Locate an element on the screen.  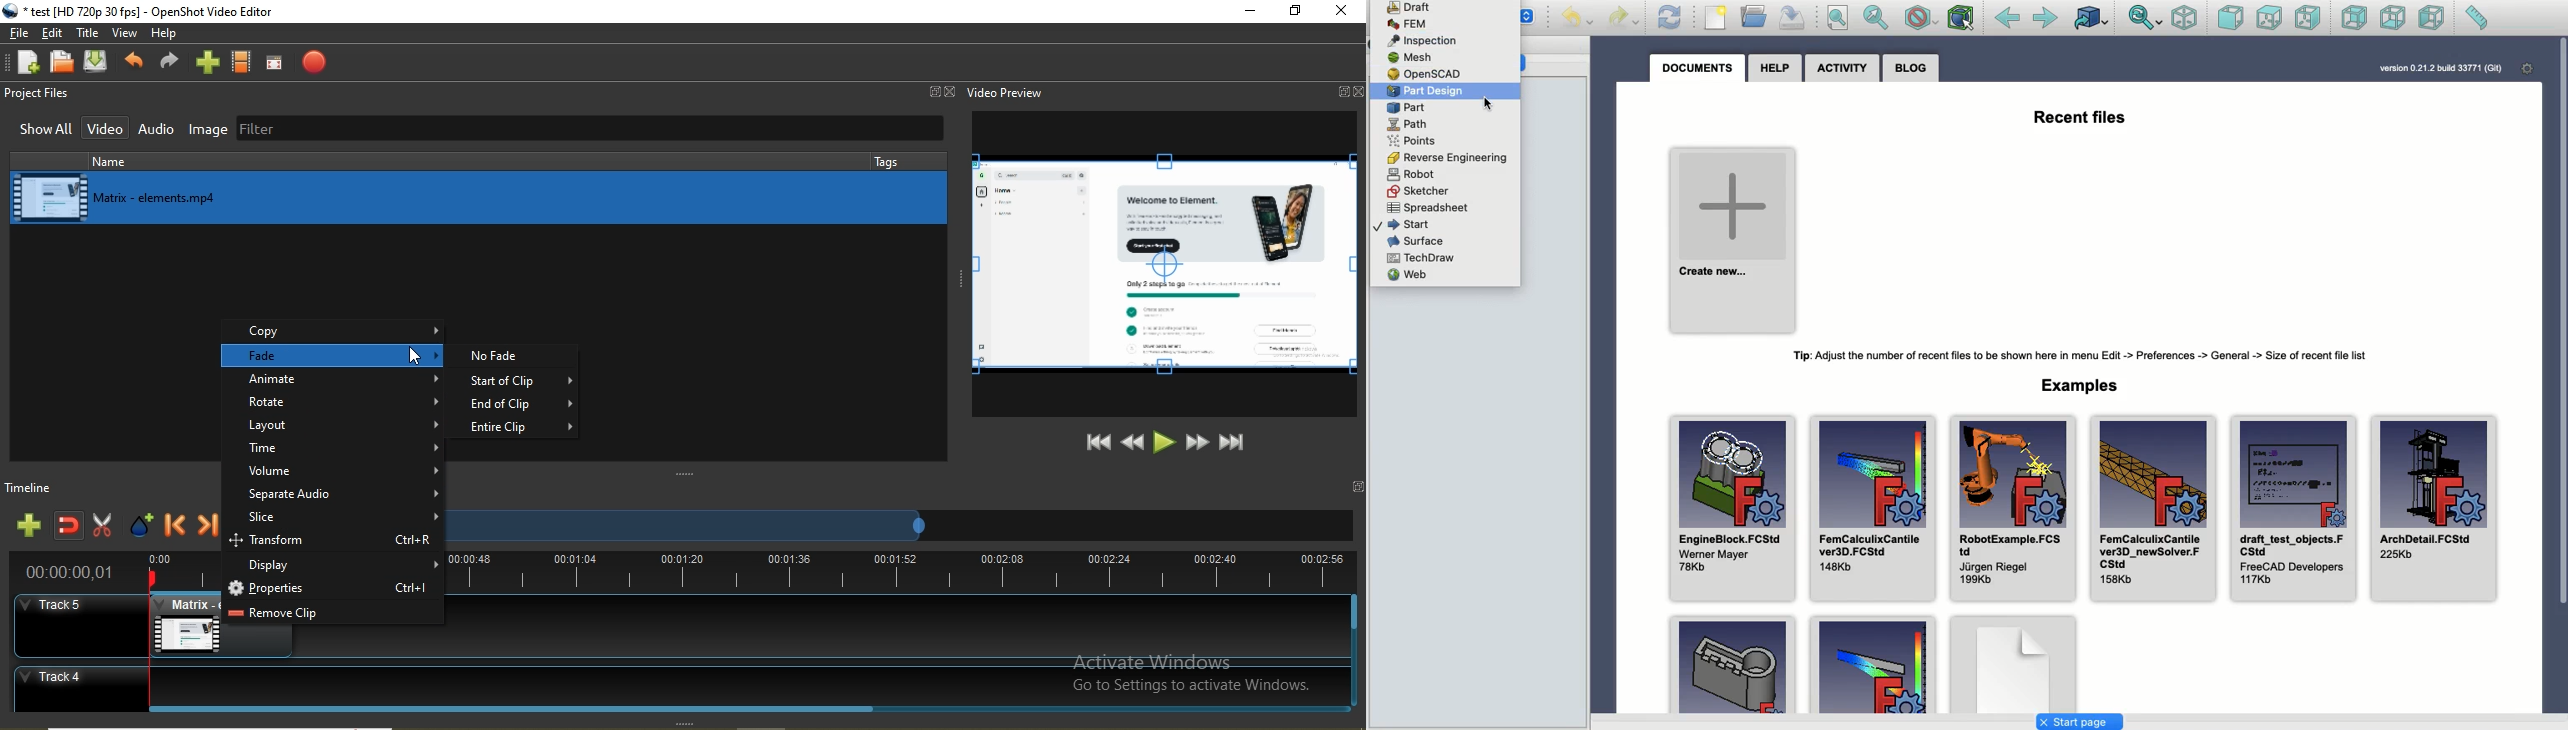
Redo is located at coordinates (1627, 18).